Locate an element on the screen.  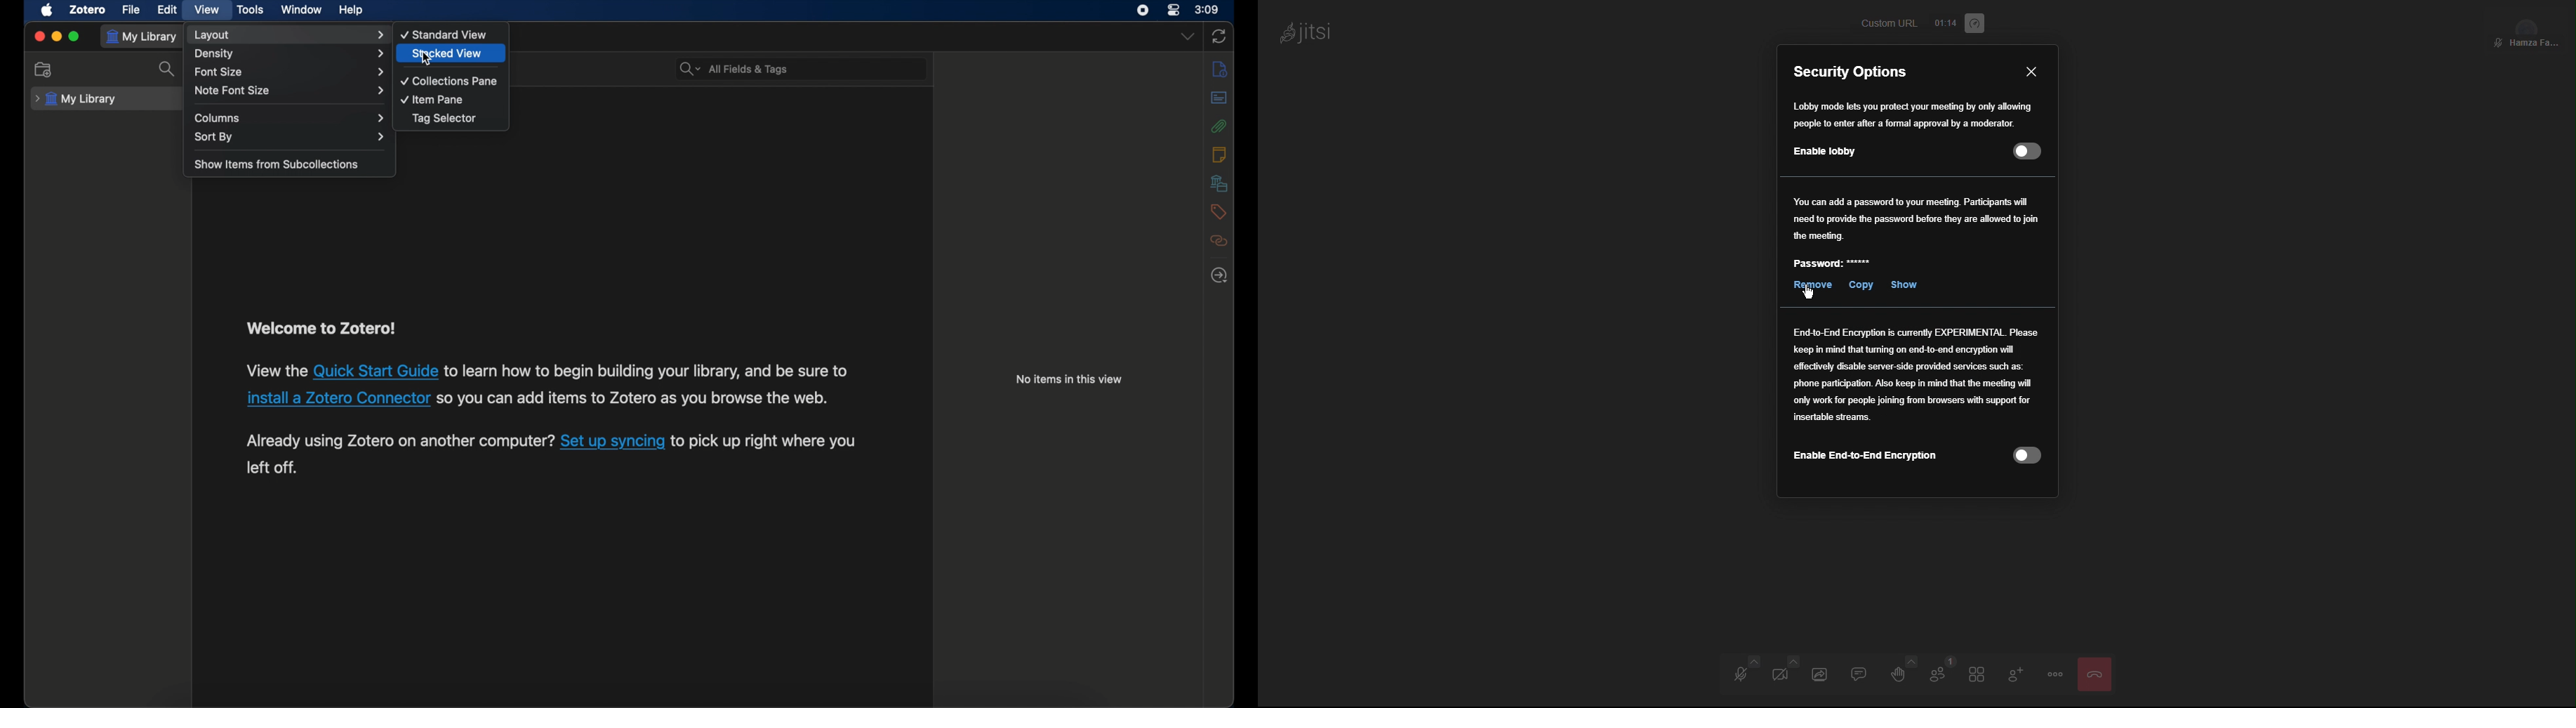
Chat is located at coordinates (1865, 674).